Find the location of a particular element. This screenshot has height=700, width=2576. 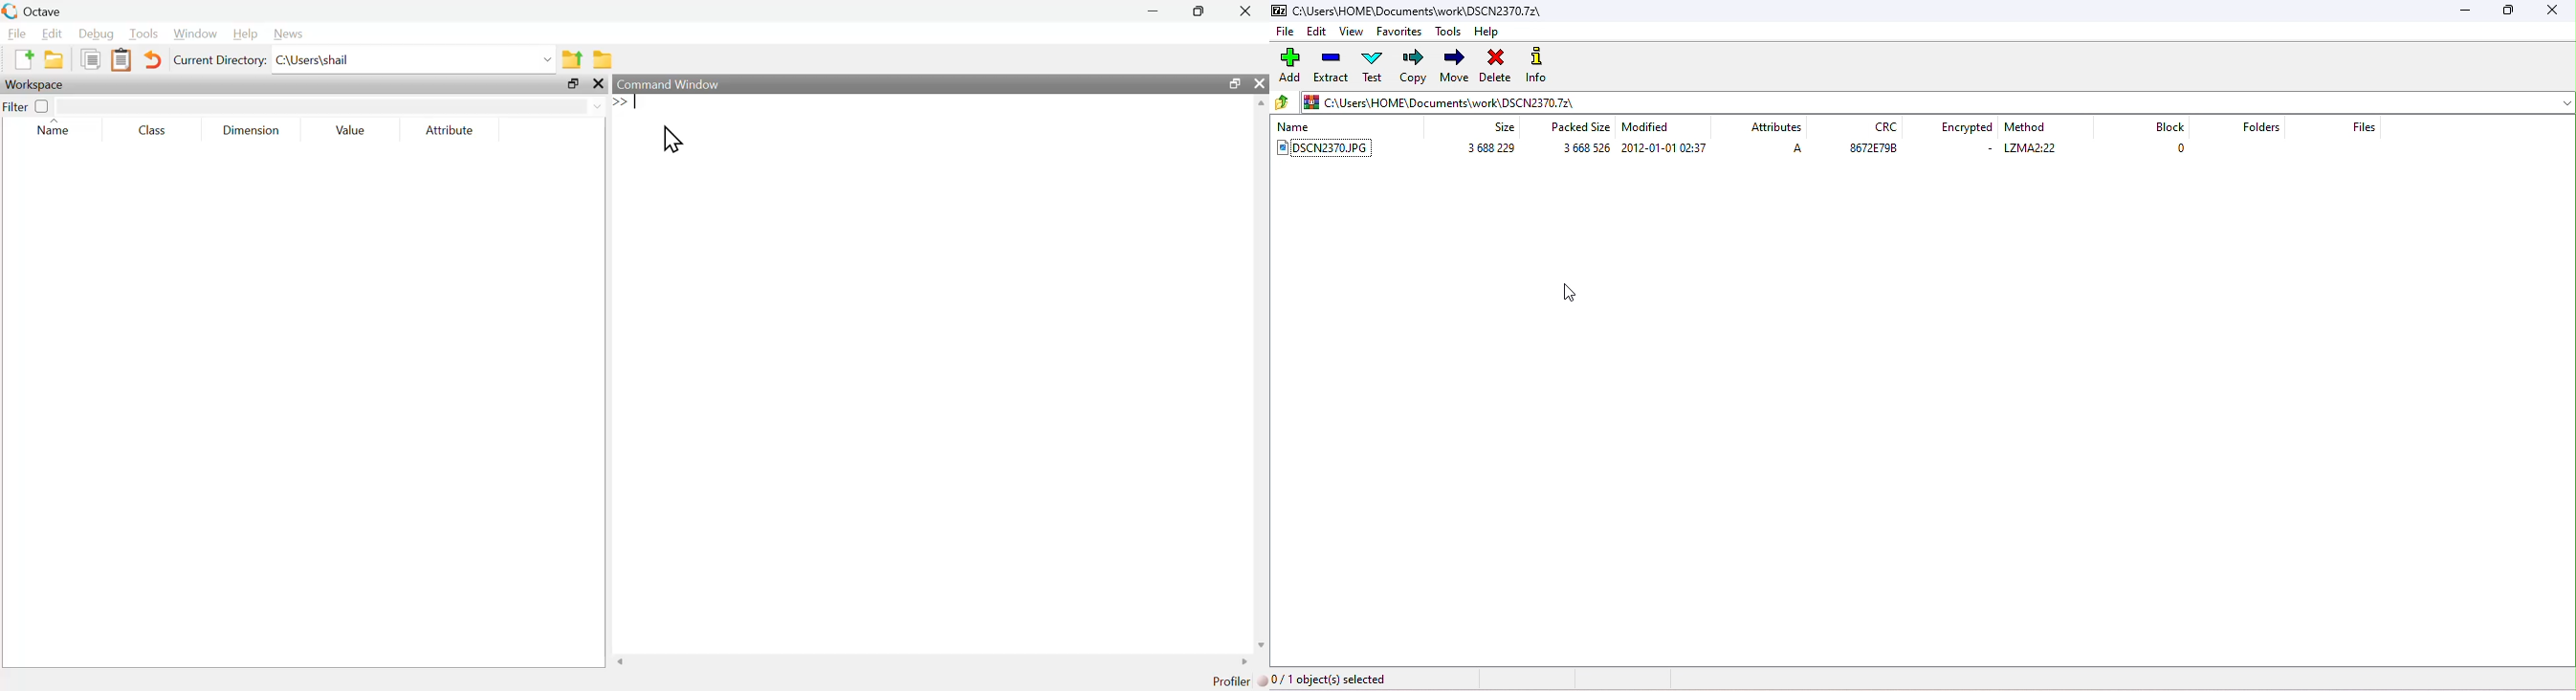

0/1 object (s) selected is located at coordinates (1339, 680).